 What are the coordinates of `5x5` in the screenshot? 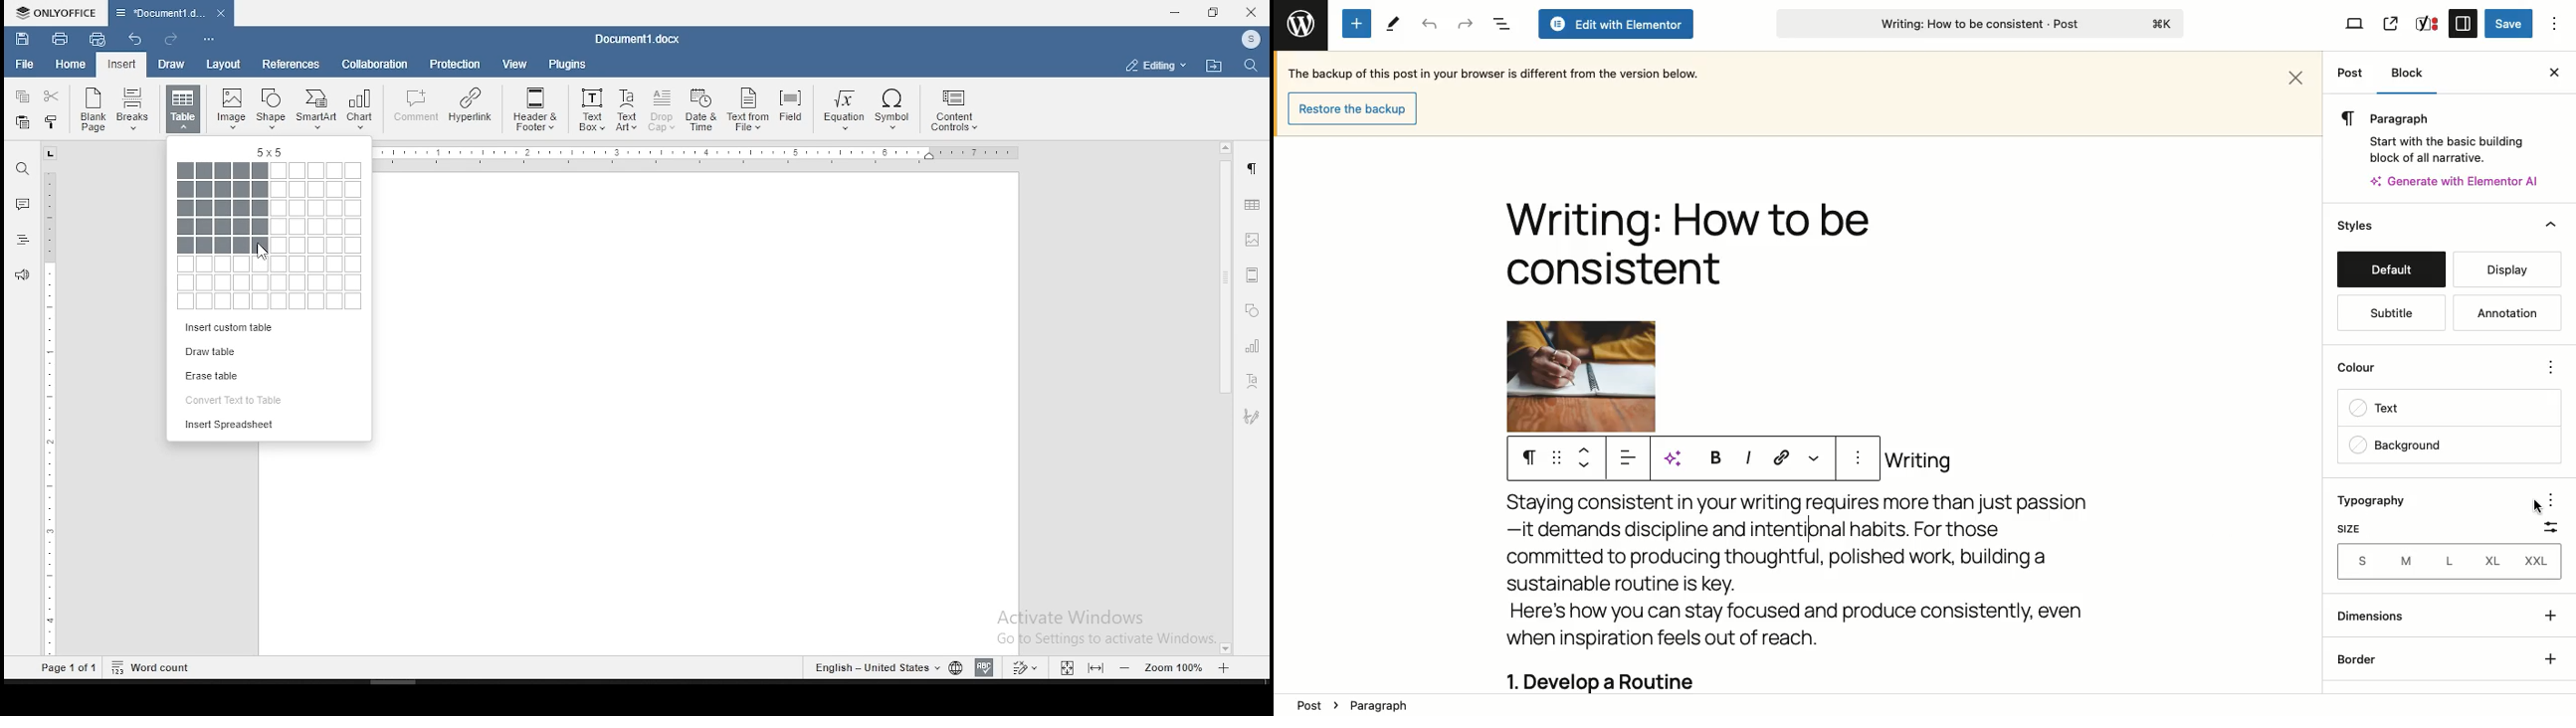 It's located at (266, 150).